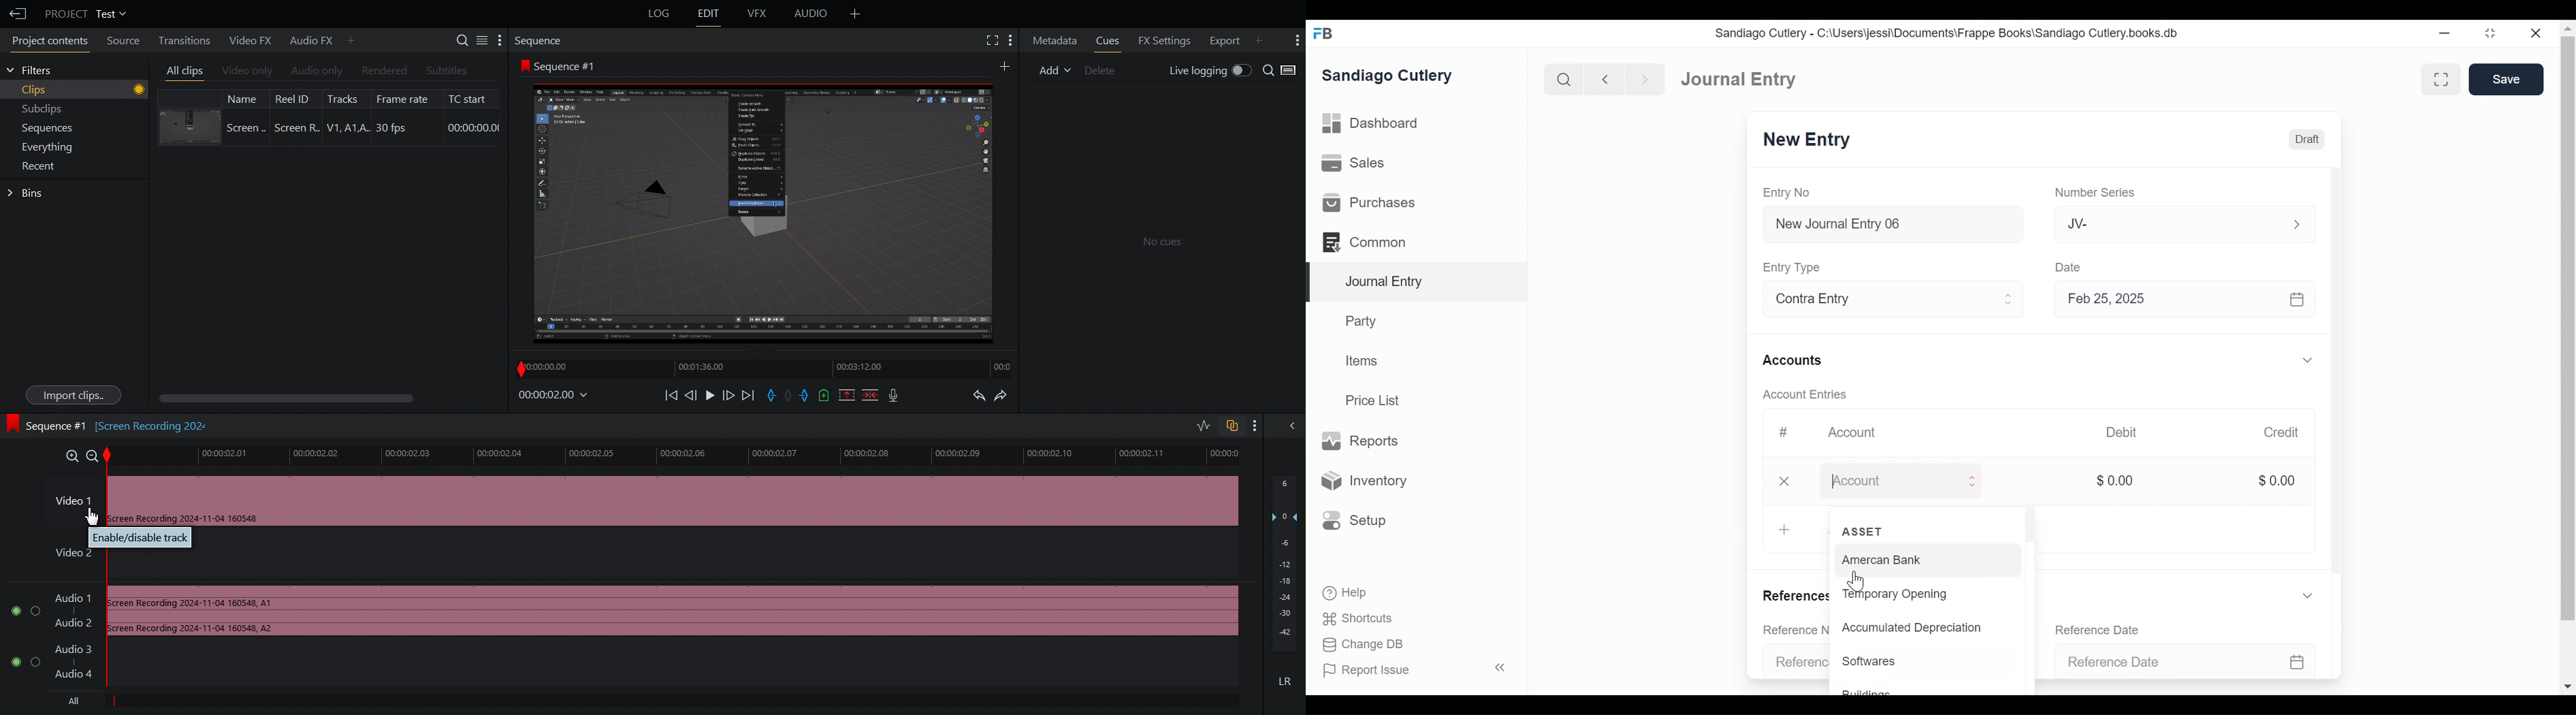 This screenshot has height=728, width=2576. Describe the element at coordinates (990, 42) in the screenshot. I see `Fullscreen` at that location.